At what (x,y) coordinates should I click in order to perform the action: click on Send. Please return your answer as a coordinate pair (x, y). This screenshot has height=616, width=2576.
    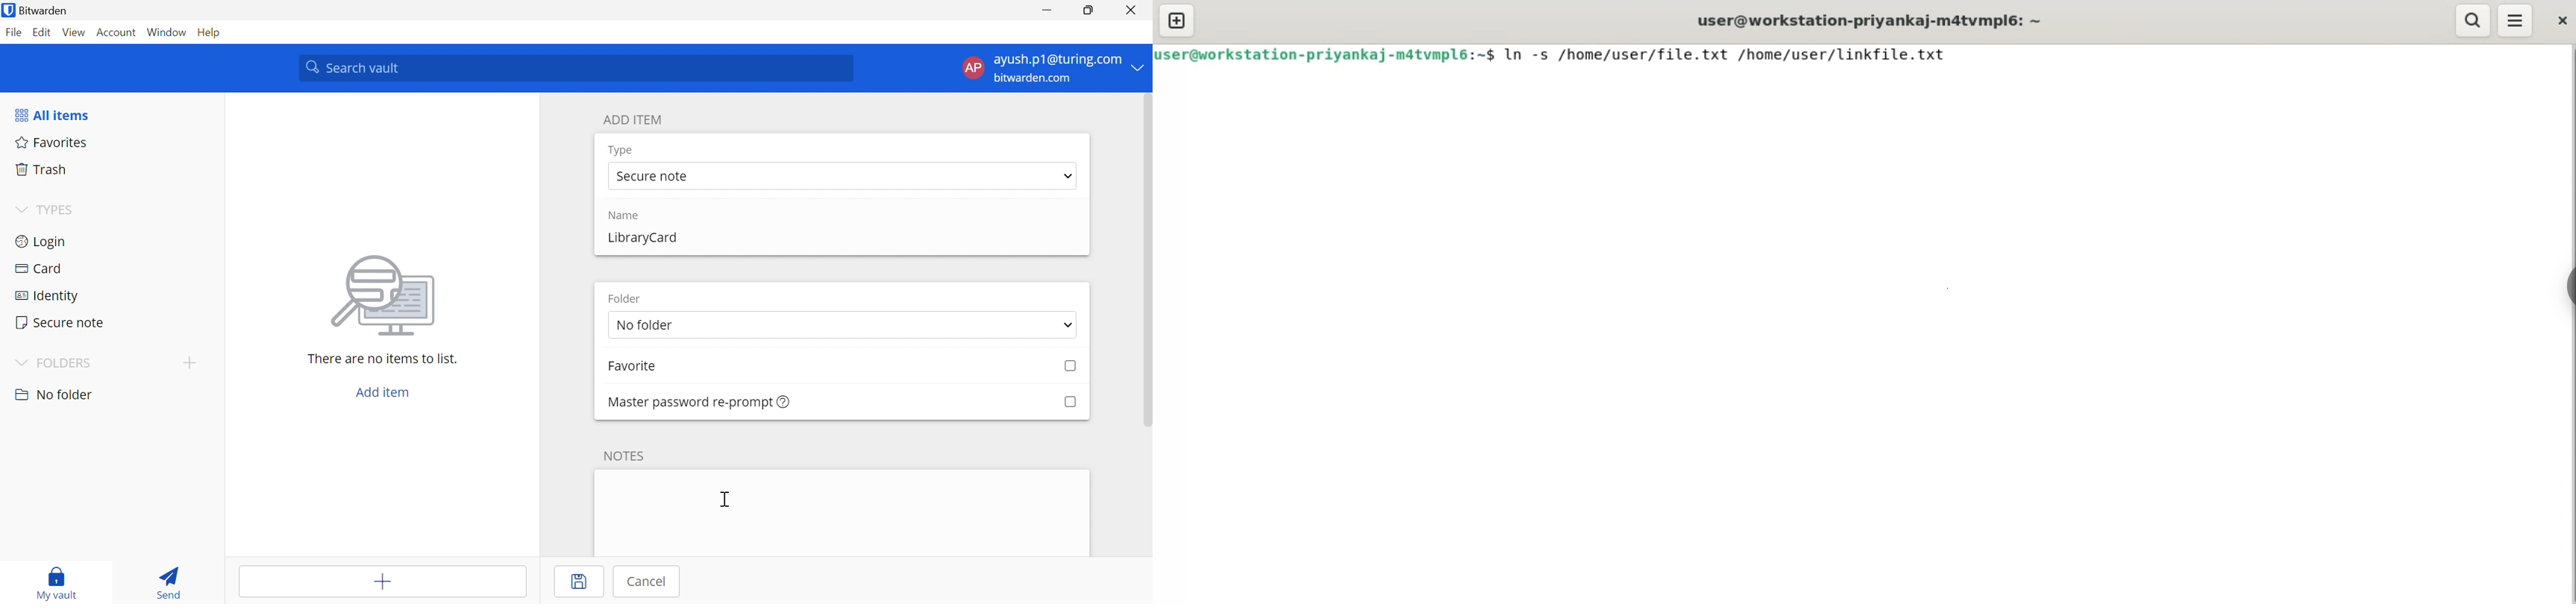
    Looking at the image, I should click on (171, 581).